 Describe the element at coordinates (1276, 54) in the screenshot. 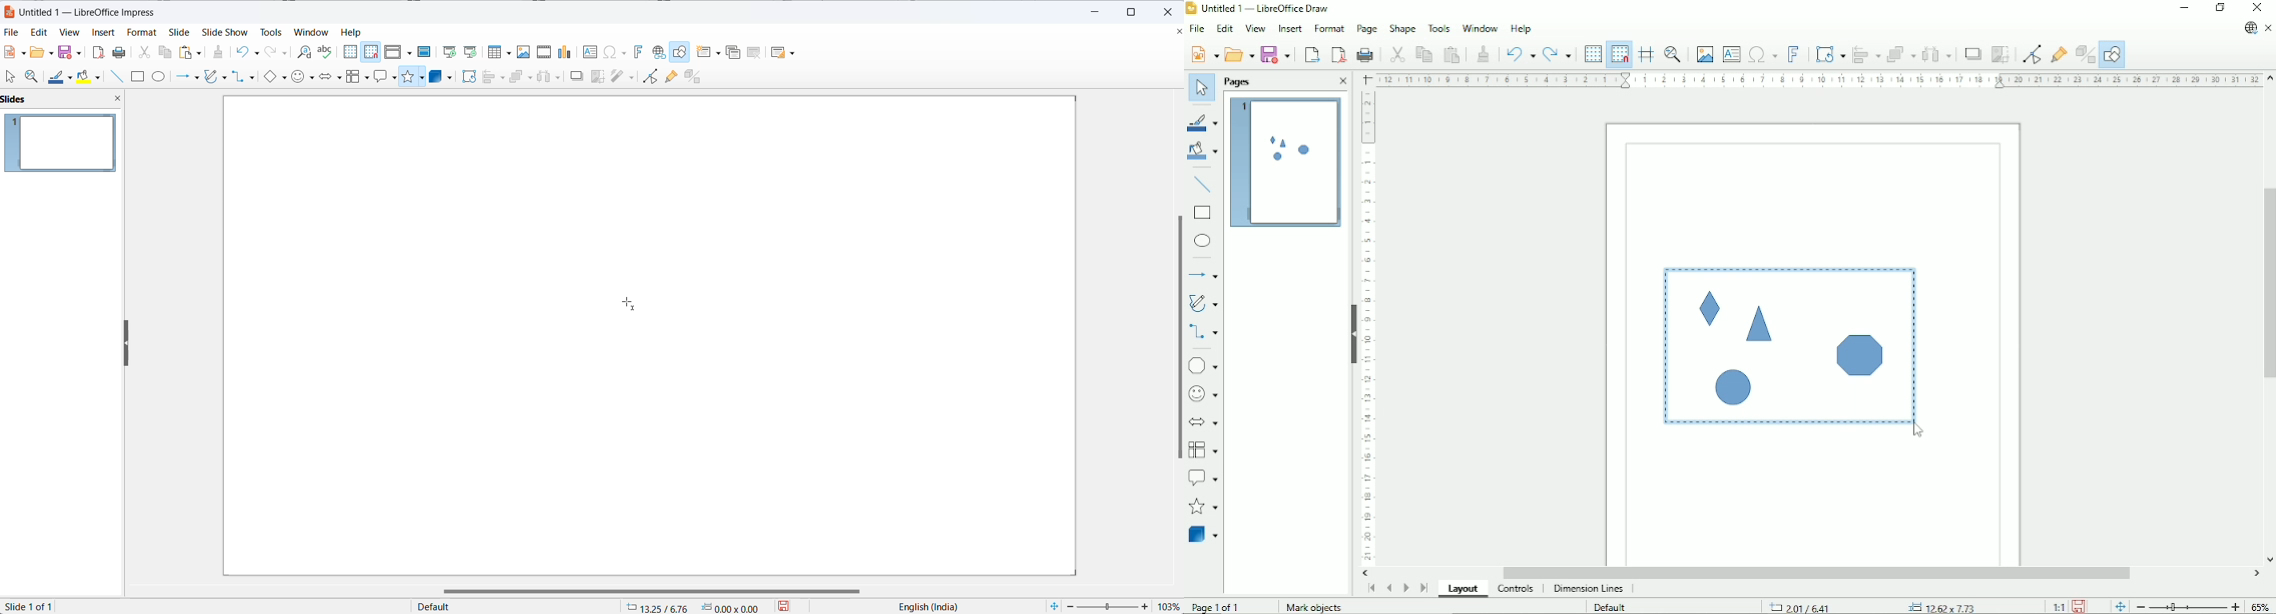

I see `Save` at that location.